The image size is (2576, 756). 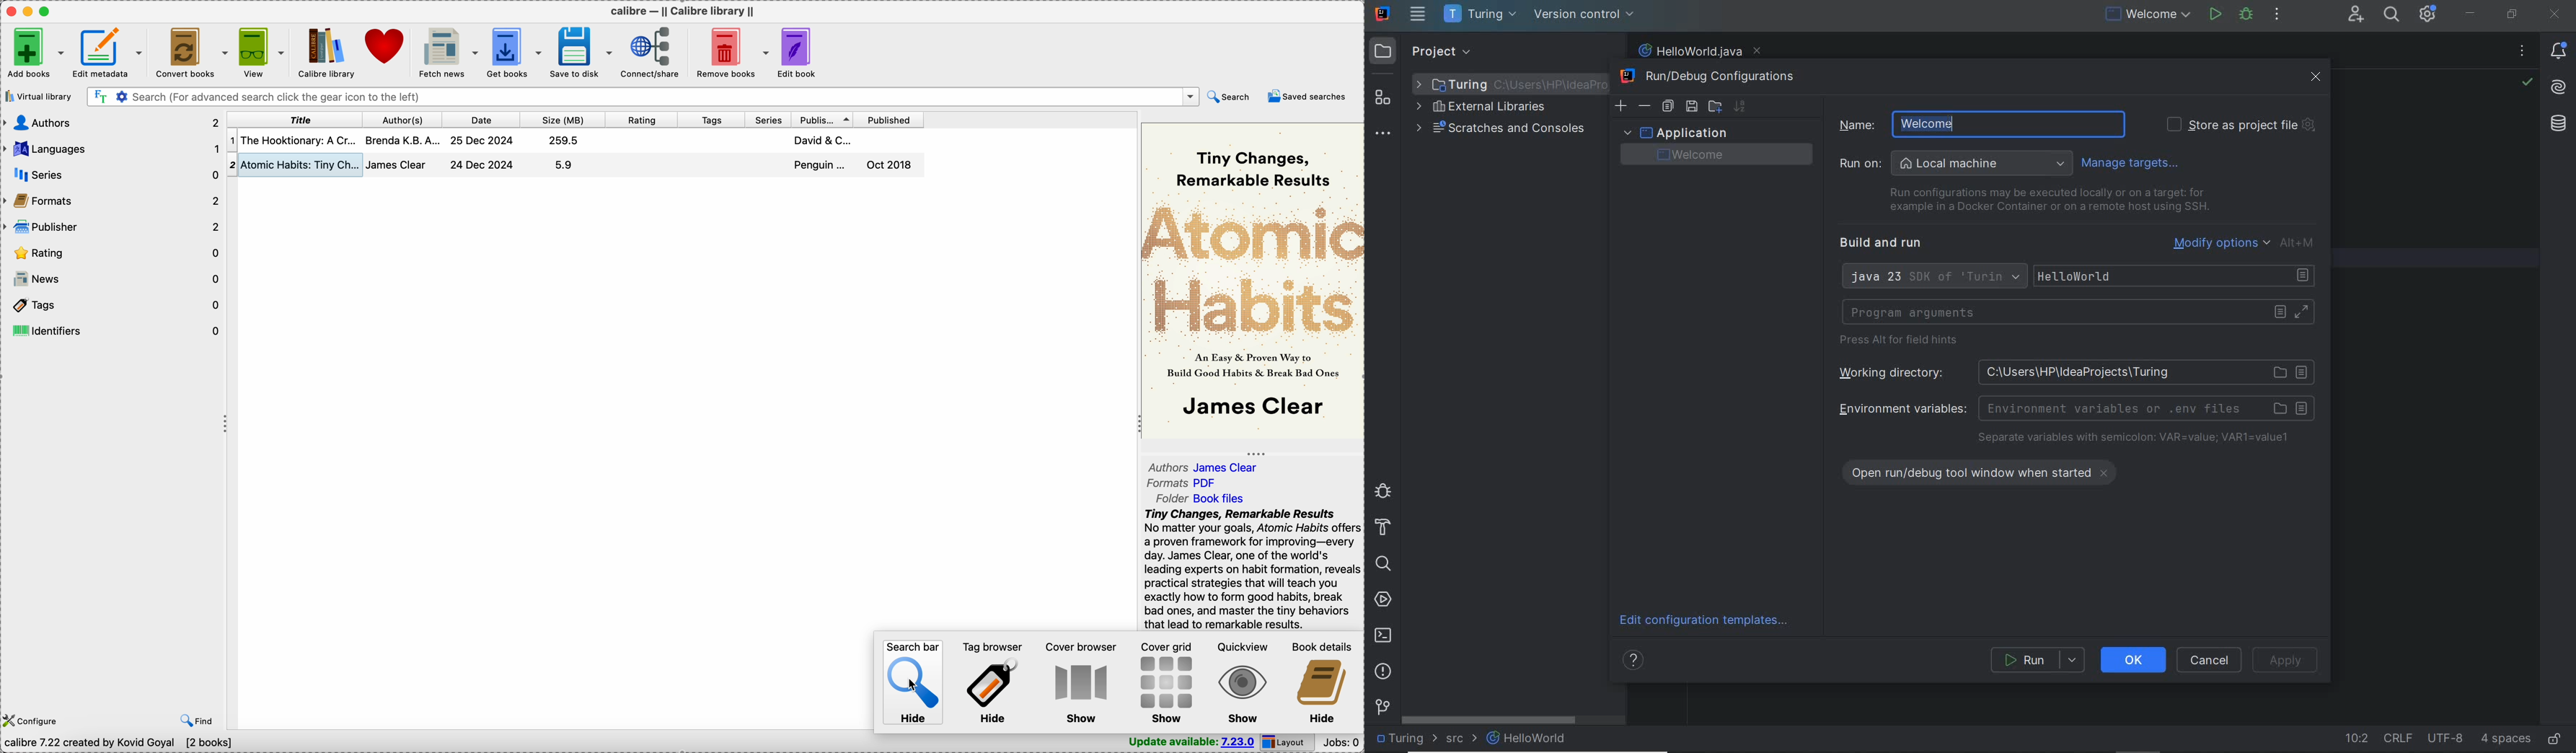 What do you see at coordinates (1243, 683) in the screenshot?
I see `show quickview` at bounding box center [1243, 683].